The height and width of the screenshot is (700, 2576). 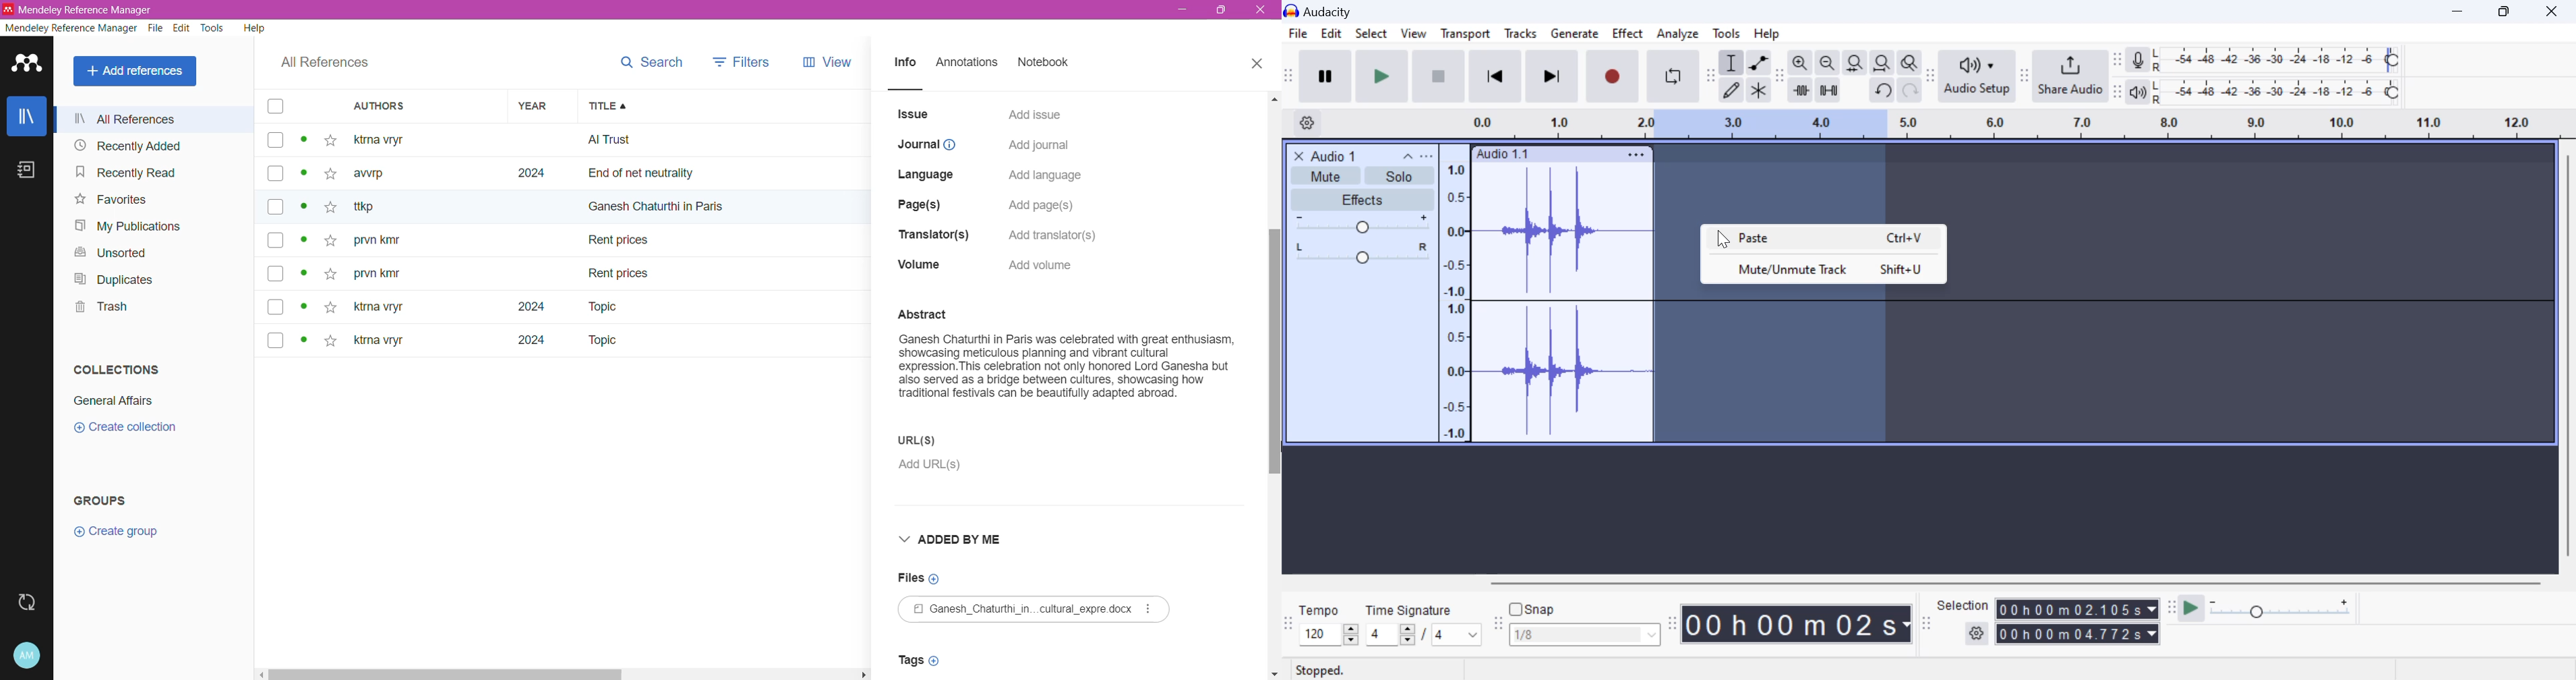 What do you see at coordinates (1272, 450) in the screenshot?
I see `Drag to Final scroll position` at bounding box center [1272, 450].